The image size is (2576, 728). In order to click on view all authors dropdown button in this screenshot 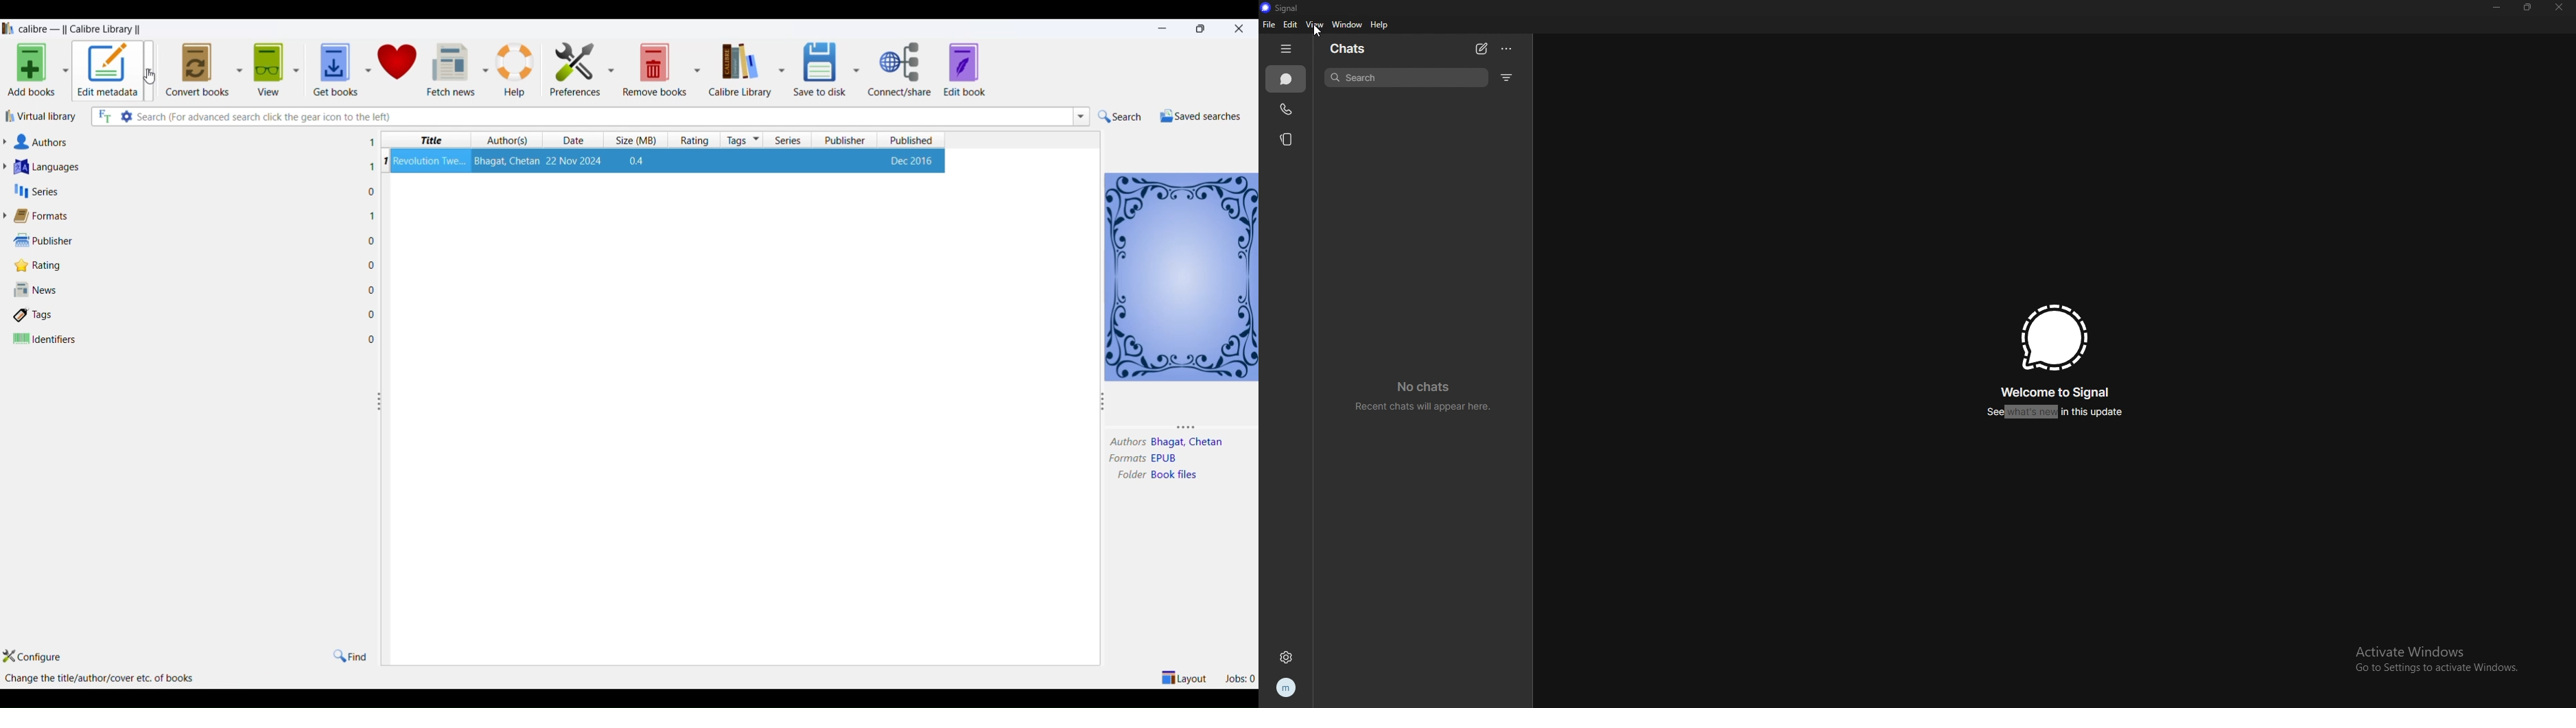, I will do `click(8, 142)`.